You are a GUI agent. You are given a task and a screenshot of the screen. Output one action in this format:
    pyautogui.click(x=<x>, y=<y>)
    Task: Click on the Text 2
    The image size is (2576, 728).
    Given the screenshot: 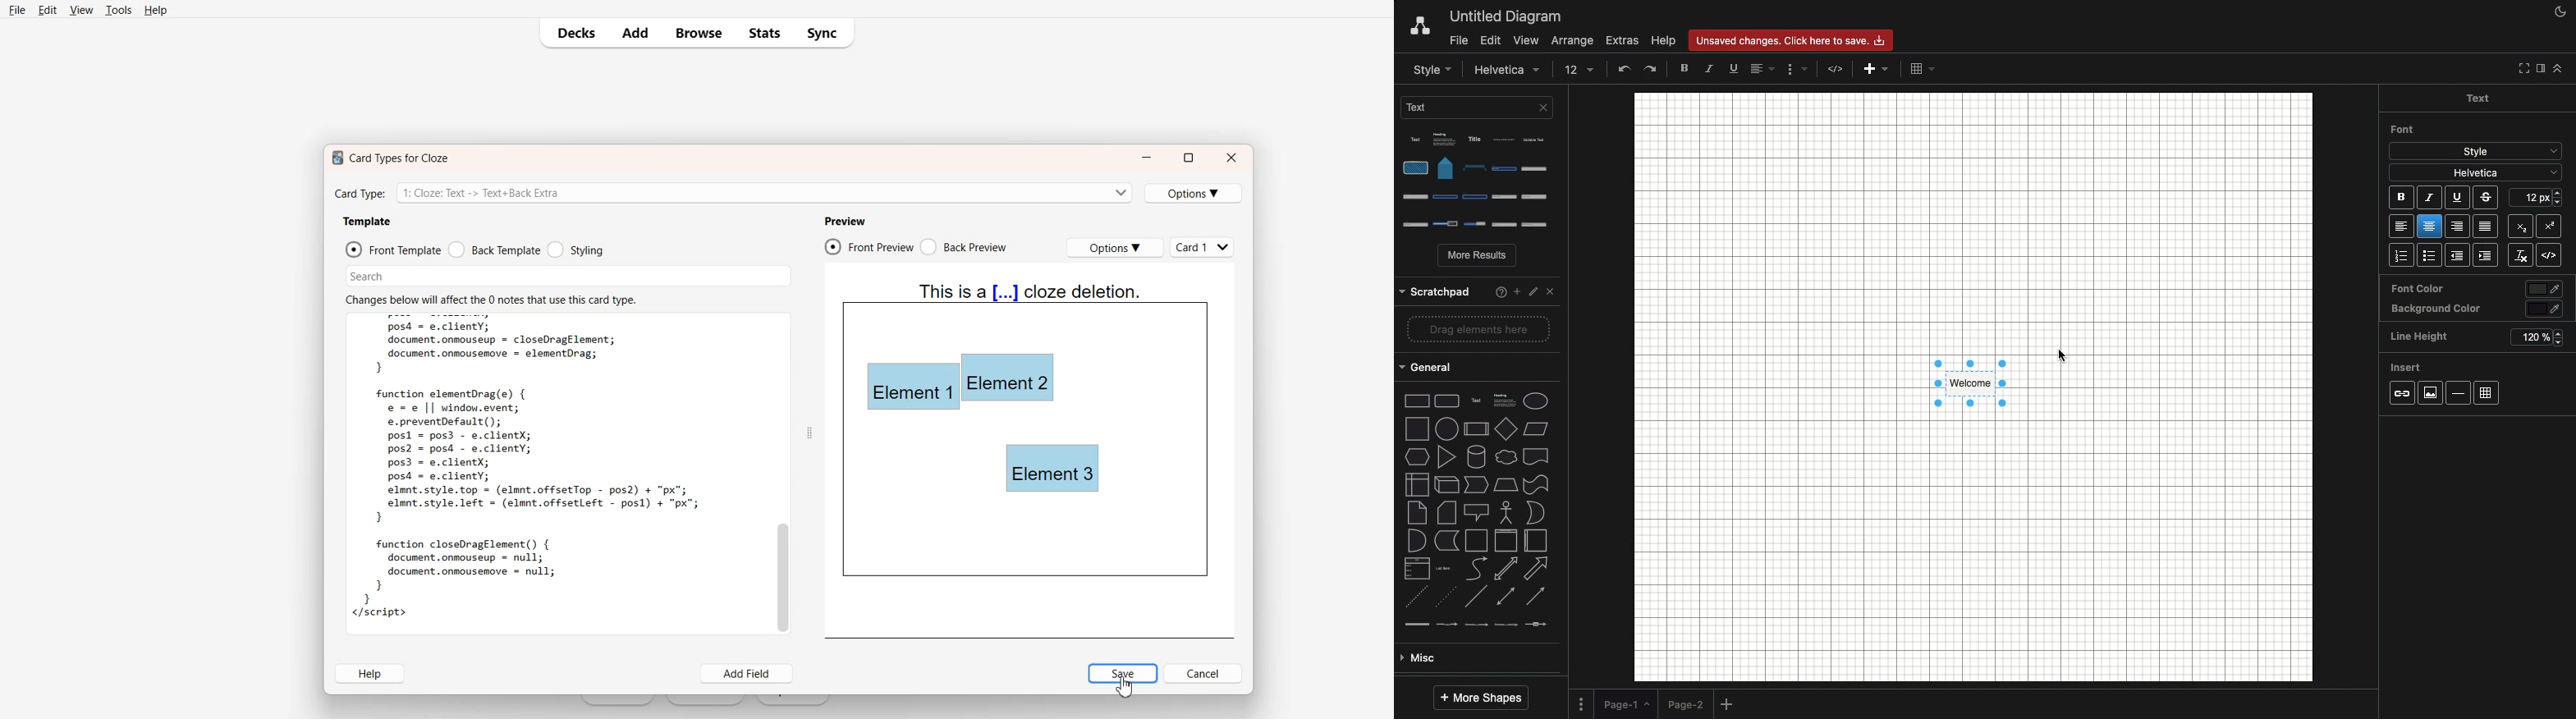 What is the action you would take?
    pyautogui.click(x=490, y=298)
    